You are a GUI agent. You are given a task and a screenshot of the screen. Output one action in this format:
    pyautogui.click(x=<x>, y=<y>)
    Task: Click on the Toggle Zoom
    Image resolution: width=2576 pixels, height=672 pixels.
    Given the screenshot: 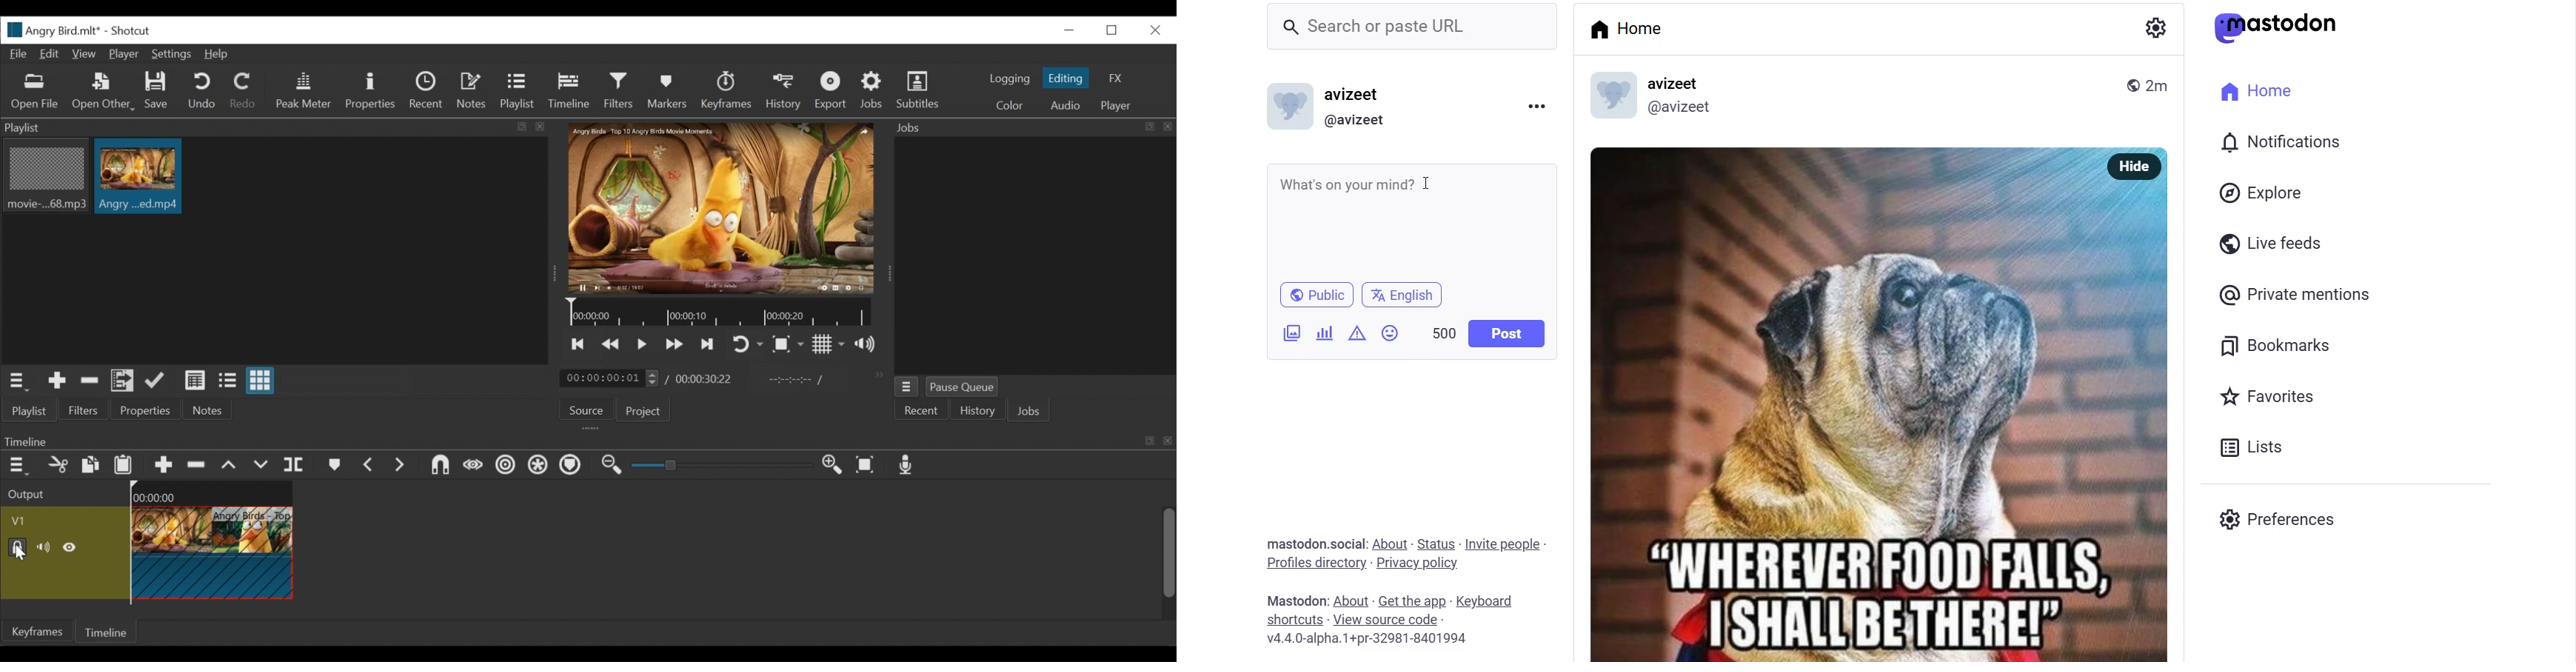 What is the action you would take?
    pyautogui.click(x=788, y=344)
    